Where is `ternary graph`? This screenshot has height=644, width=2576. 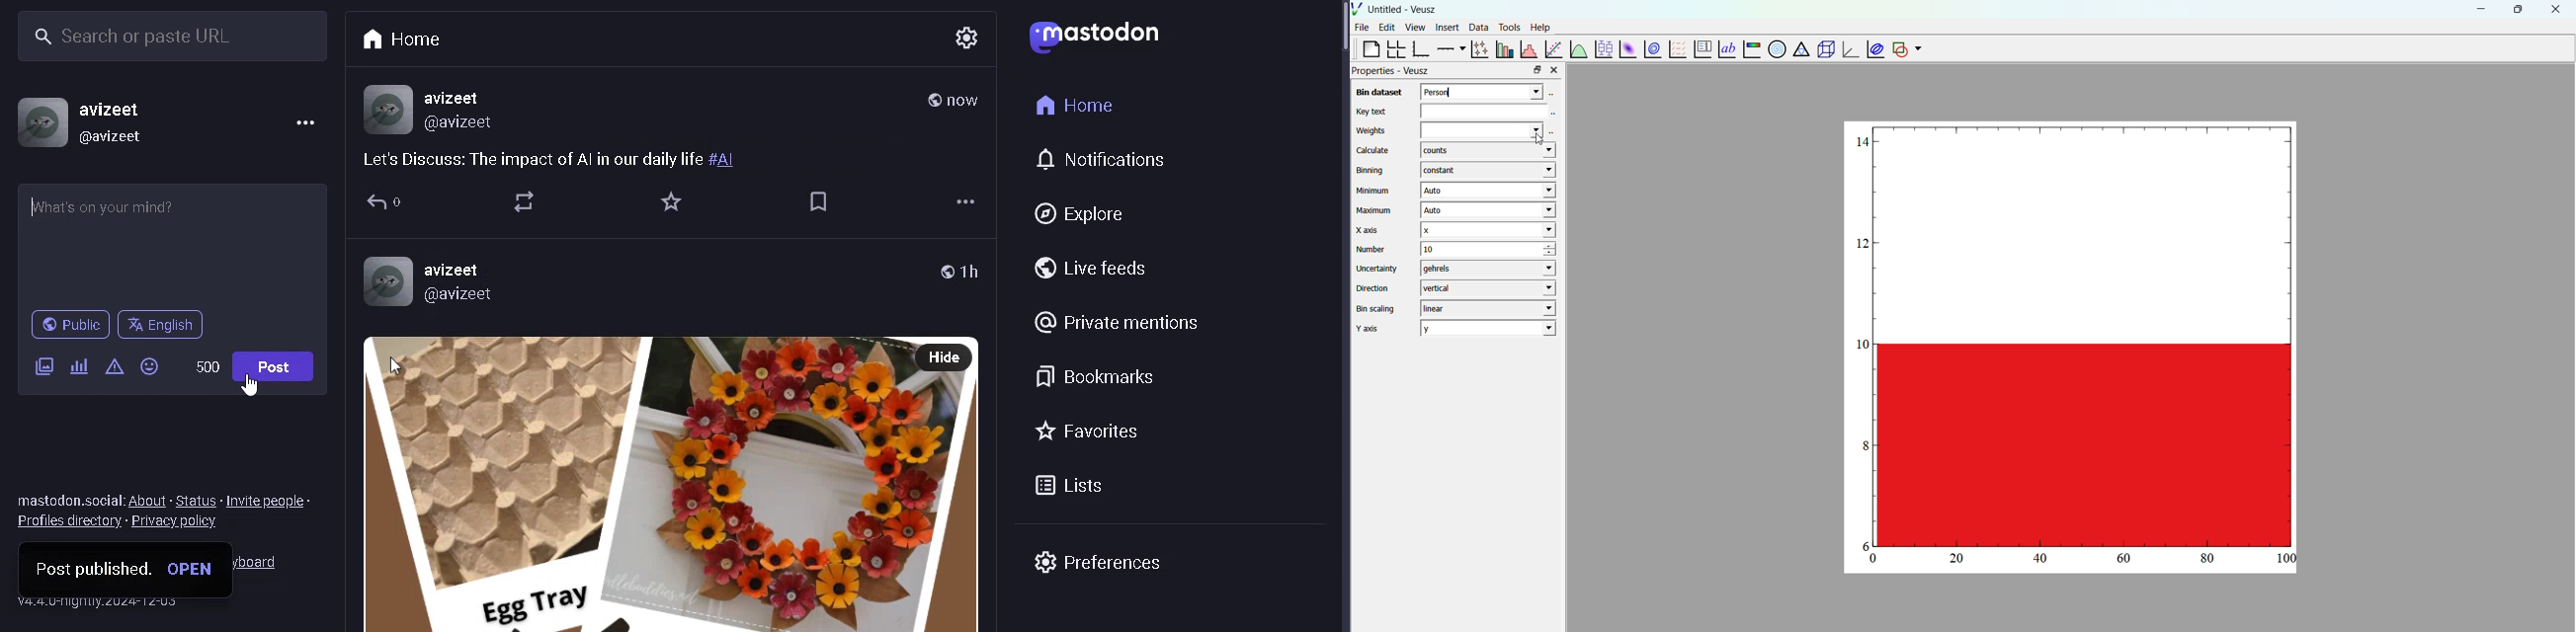
ternary graph is located at coordinates (1800, 50).